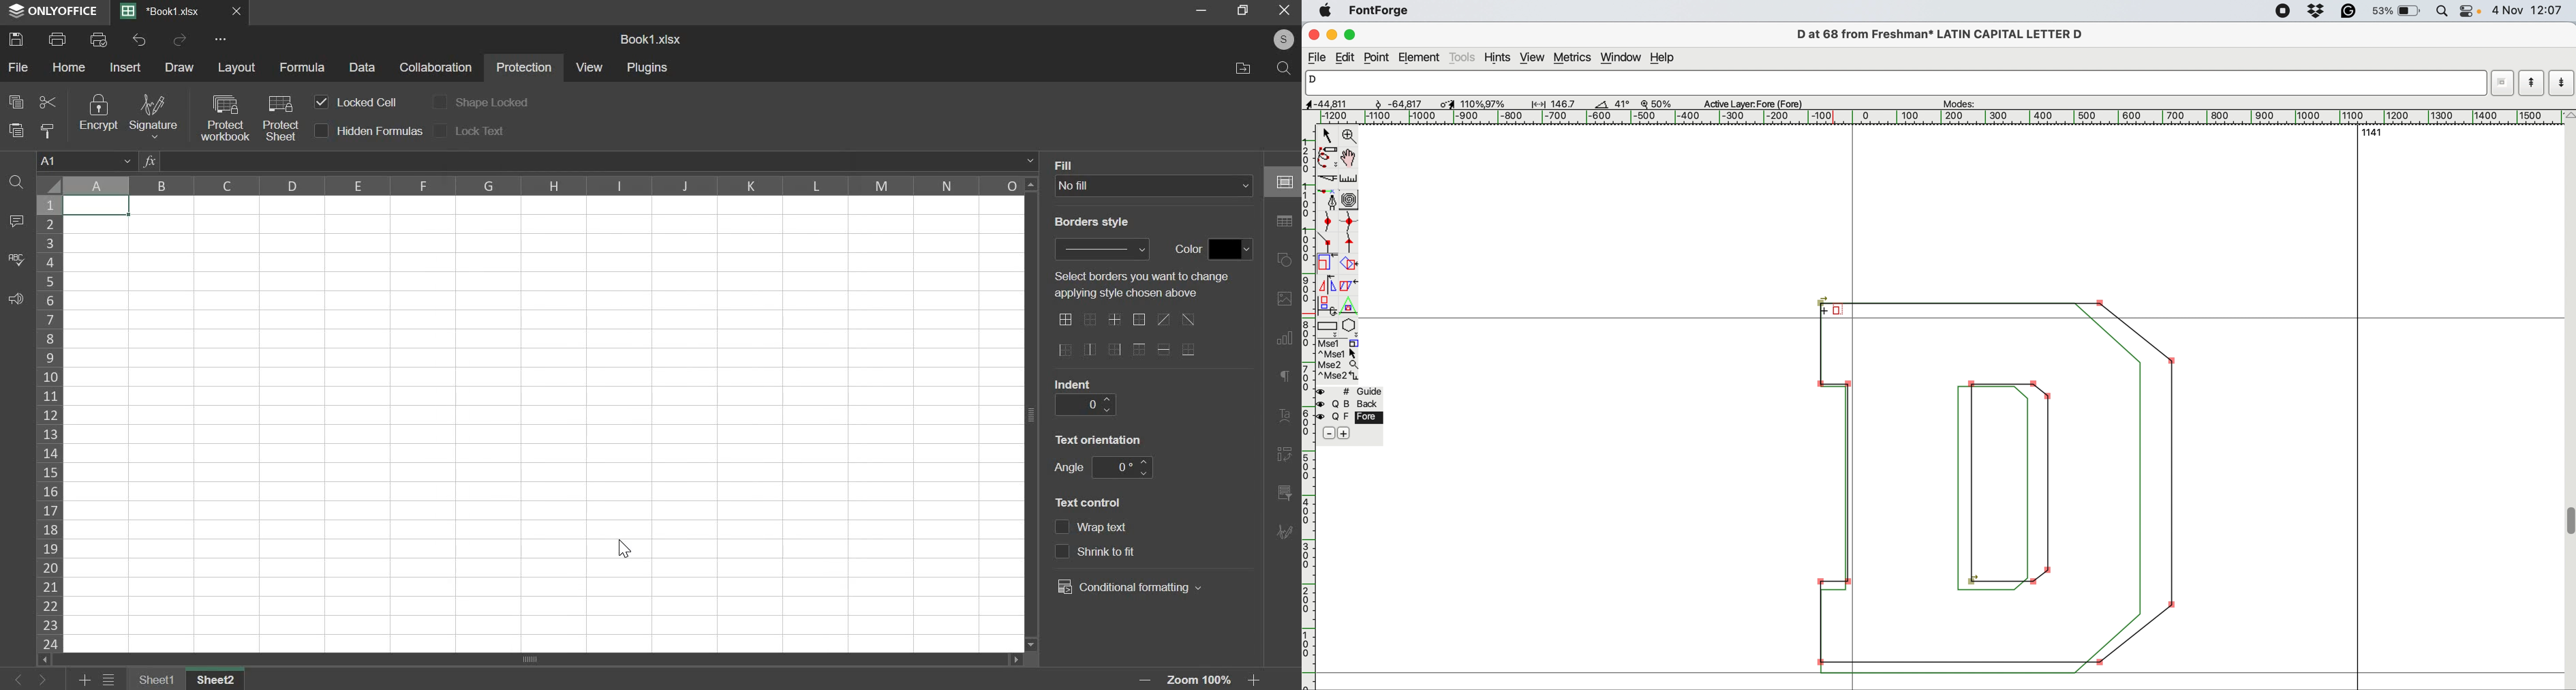 This screenshot has width=2576, height=700. What do you see at coordinates (1326, 12) in the screenshot?
I see `system logo` at bounding box center [1326, 12].